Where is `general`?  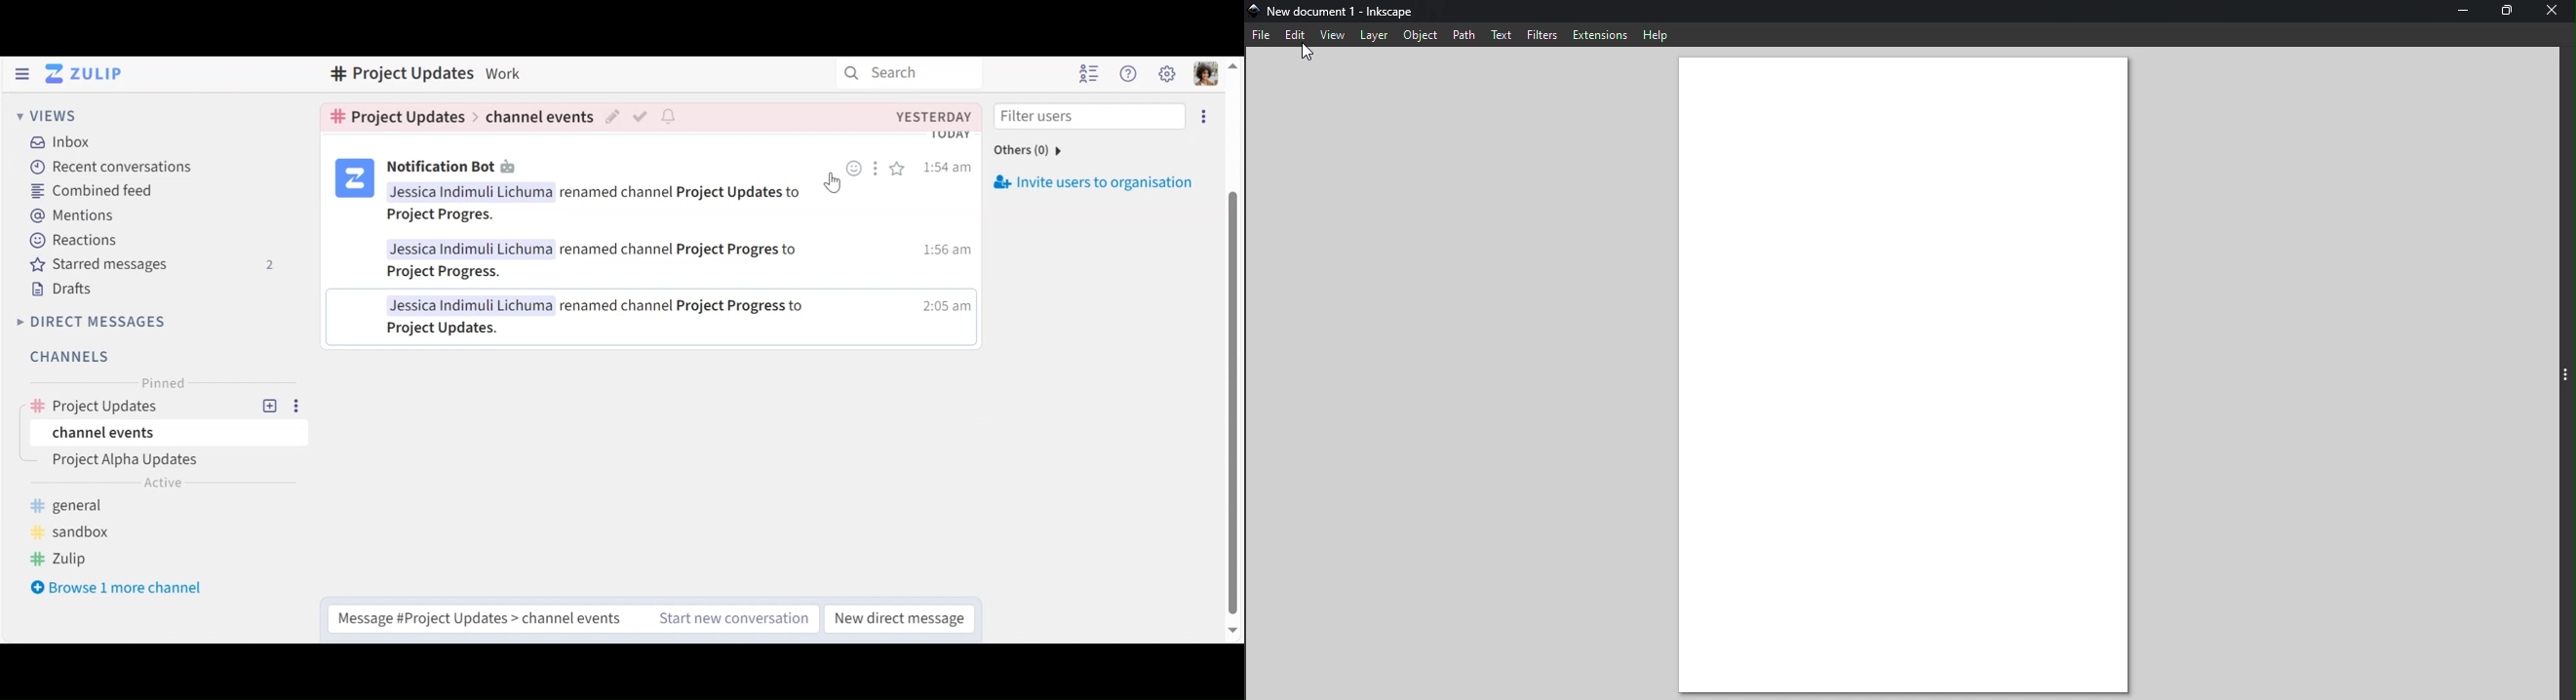 general is located at coordinates (75, 506).